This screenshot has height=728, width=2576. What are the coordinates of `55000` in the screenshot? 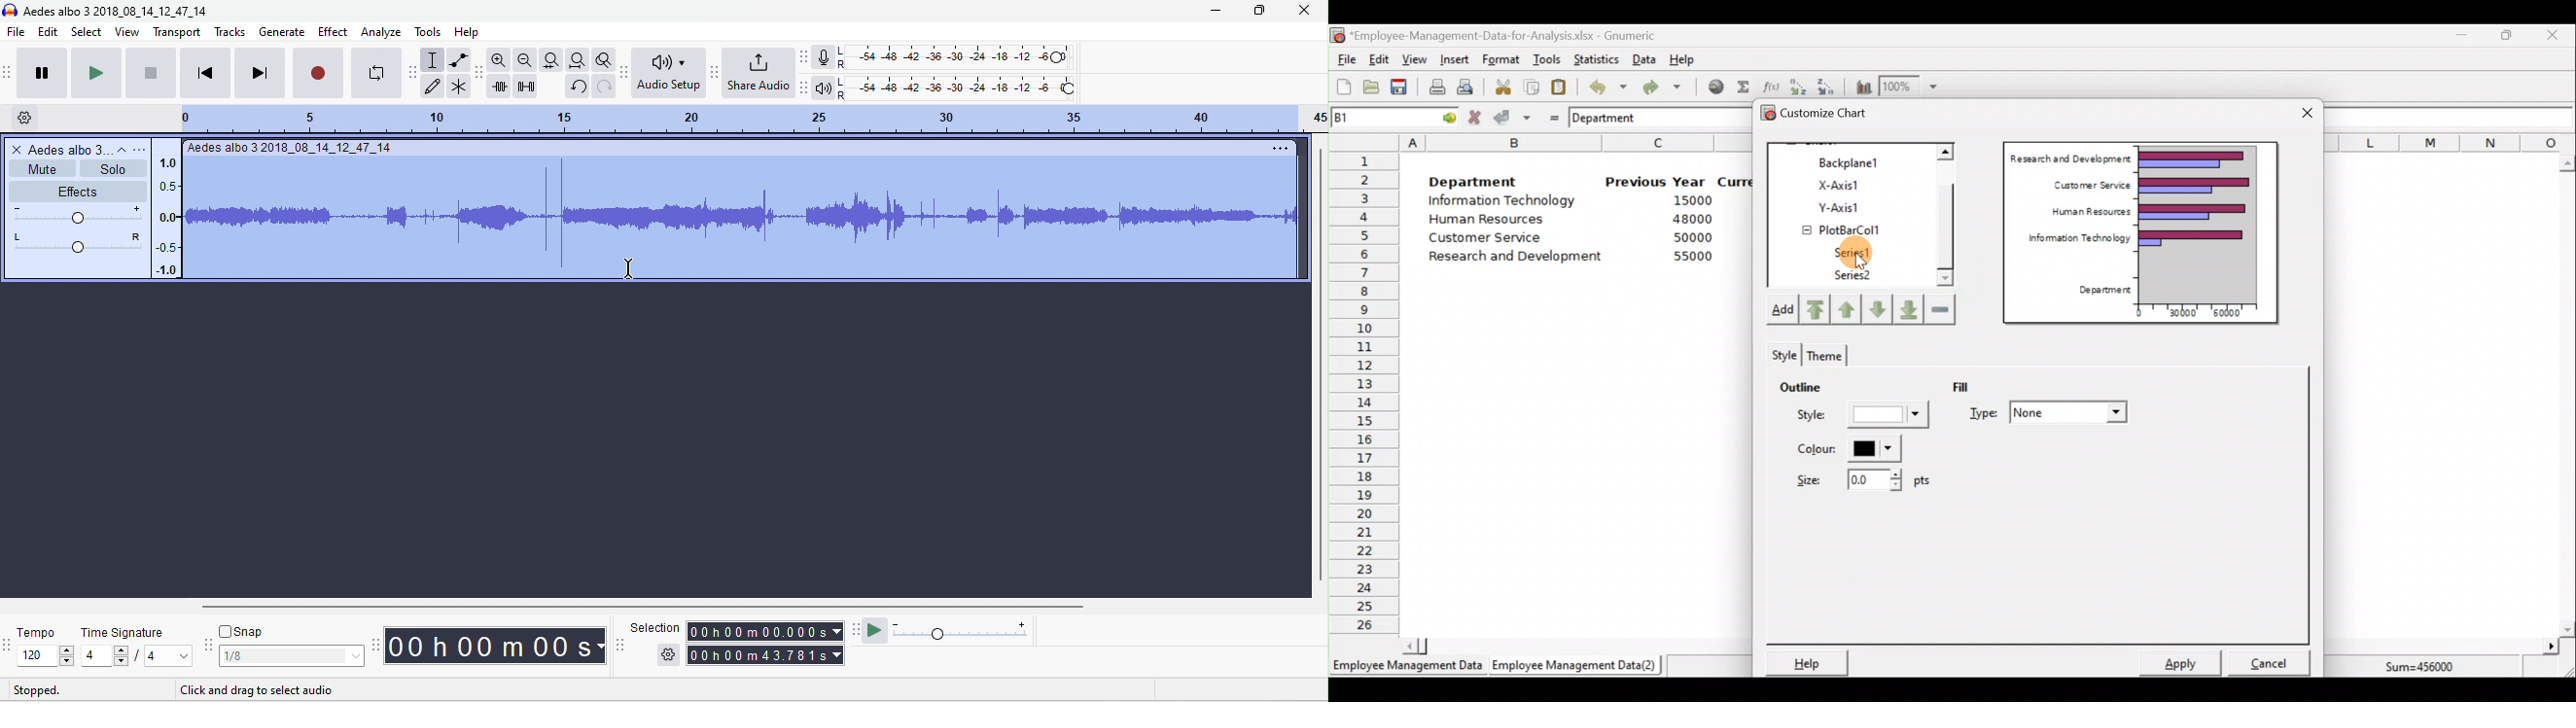 It's located at (1694, 256).